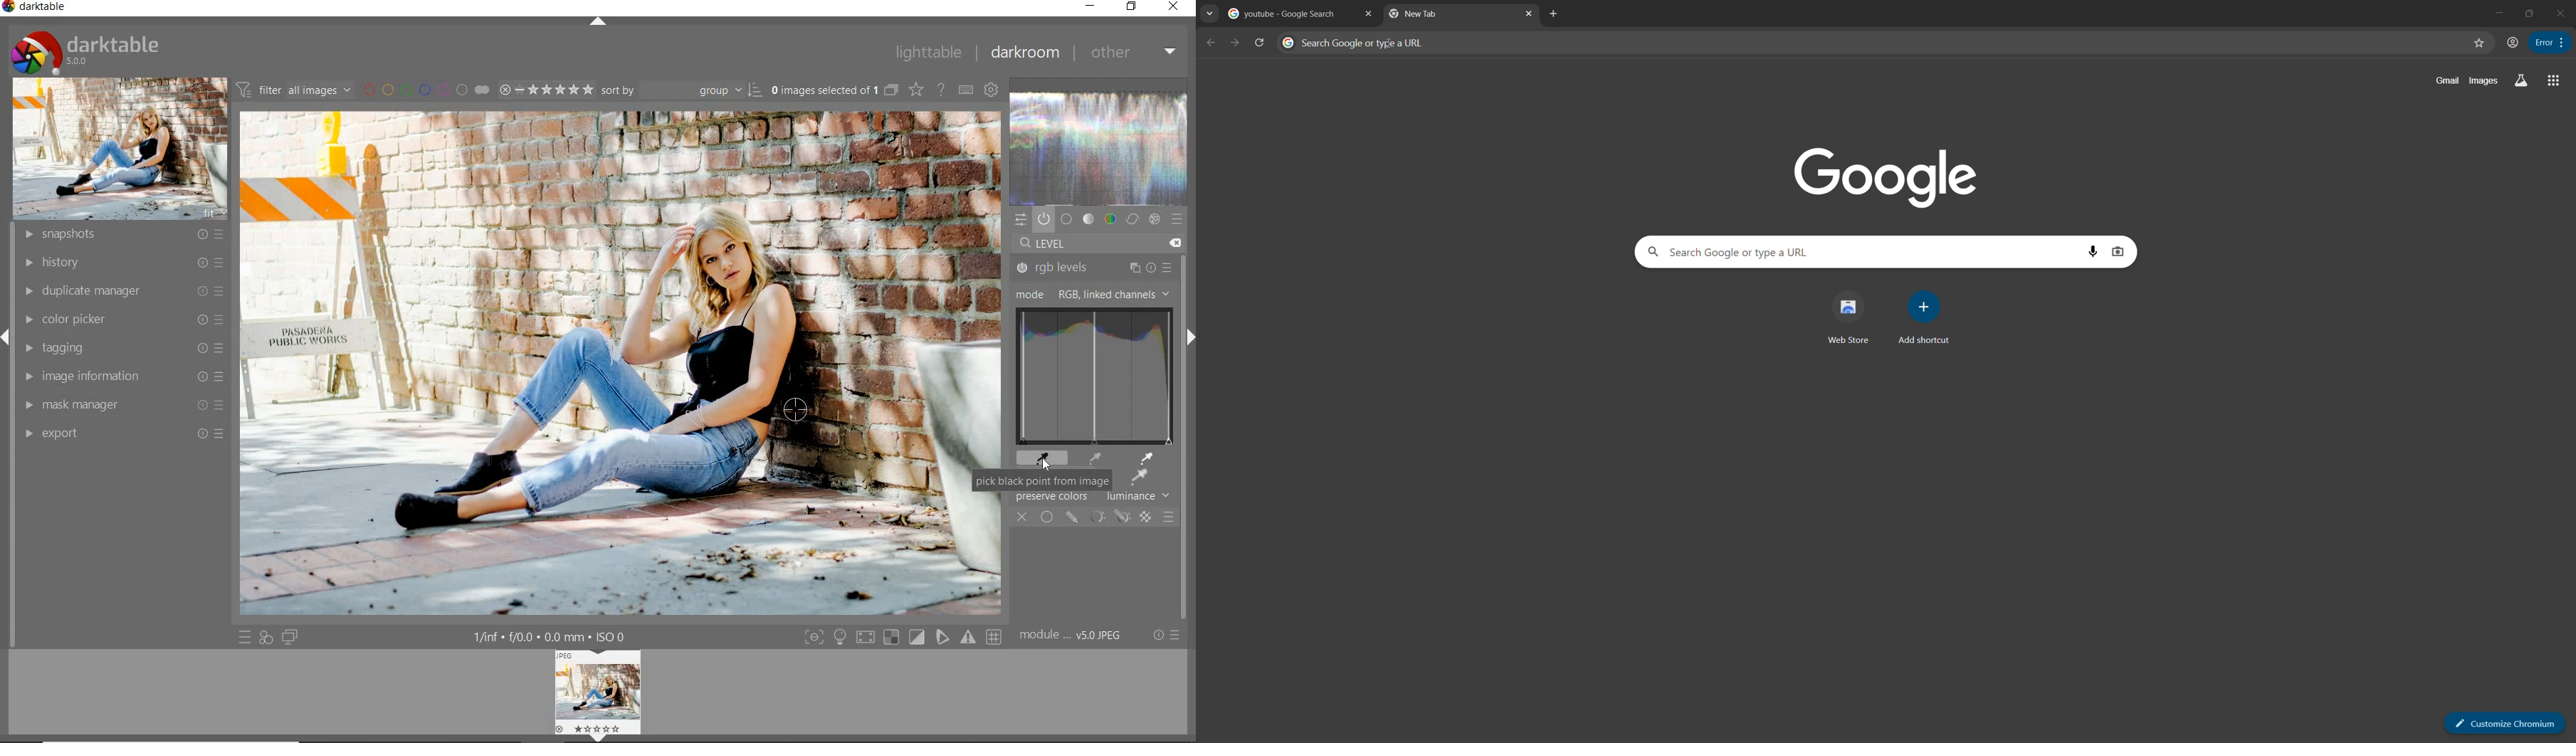 The height and width of the screenshot is (756, 2576). What do you see at coordinates (1051, 496) in the screenshot?
I see `preserve colors` at bounding box center [1051, 496].